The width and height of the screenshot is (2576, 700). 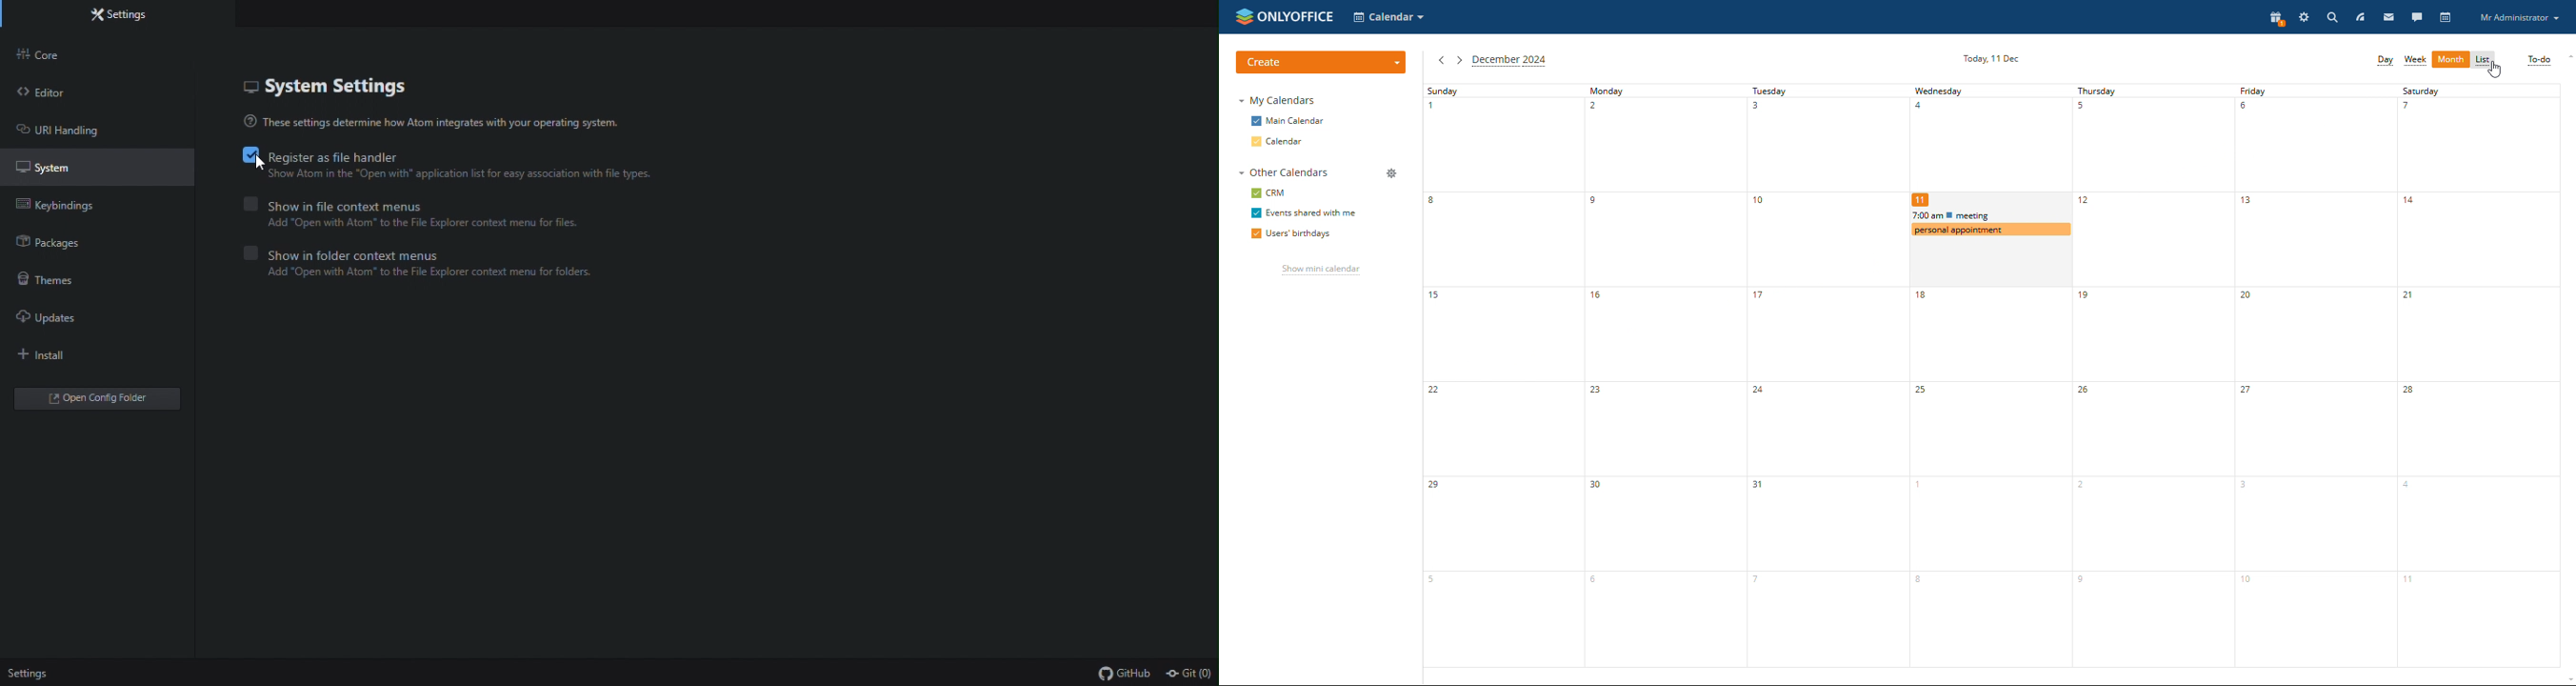 What do you see at coordinates (68, 172) in the screenshot?
I see `System` at bounding box center [68, 172].